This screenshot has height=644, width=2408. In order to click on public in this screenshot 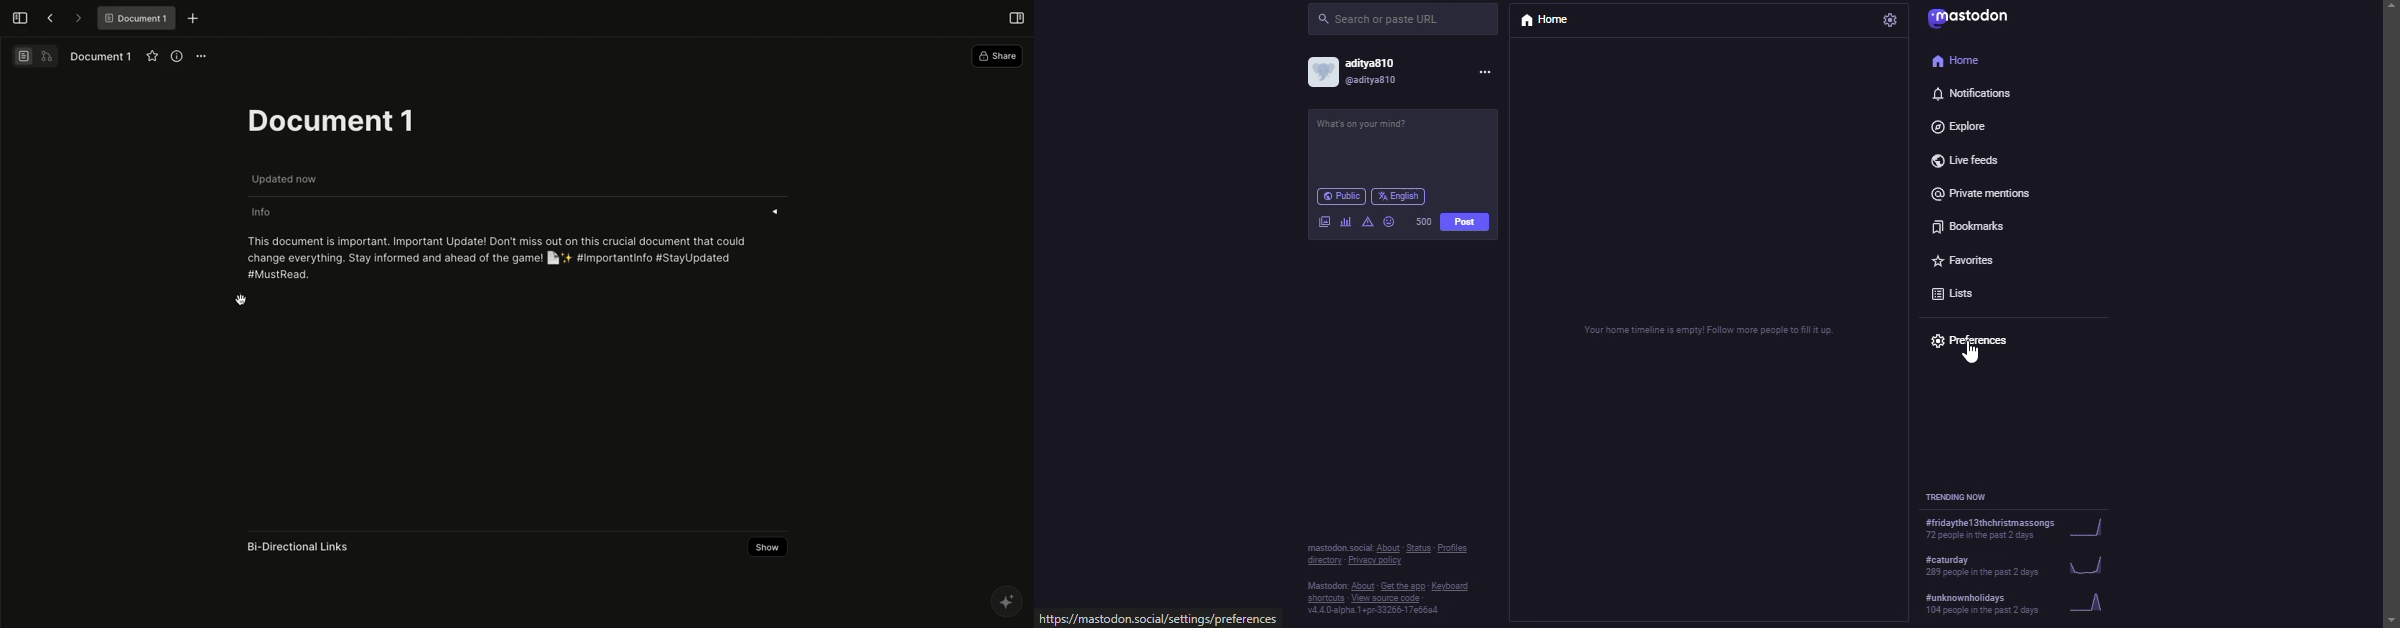, I will do `click(1340, 196)`.